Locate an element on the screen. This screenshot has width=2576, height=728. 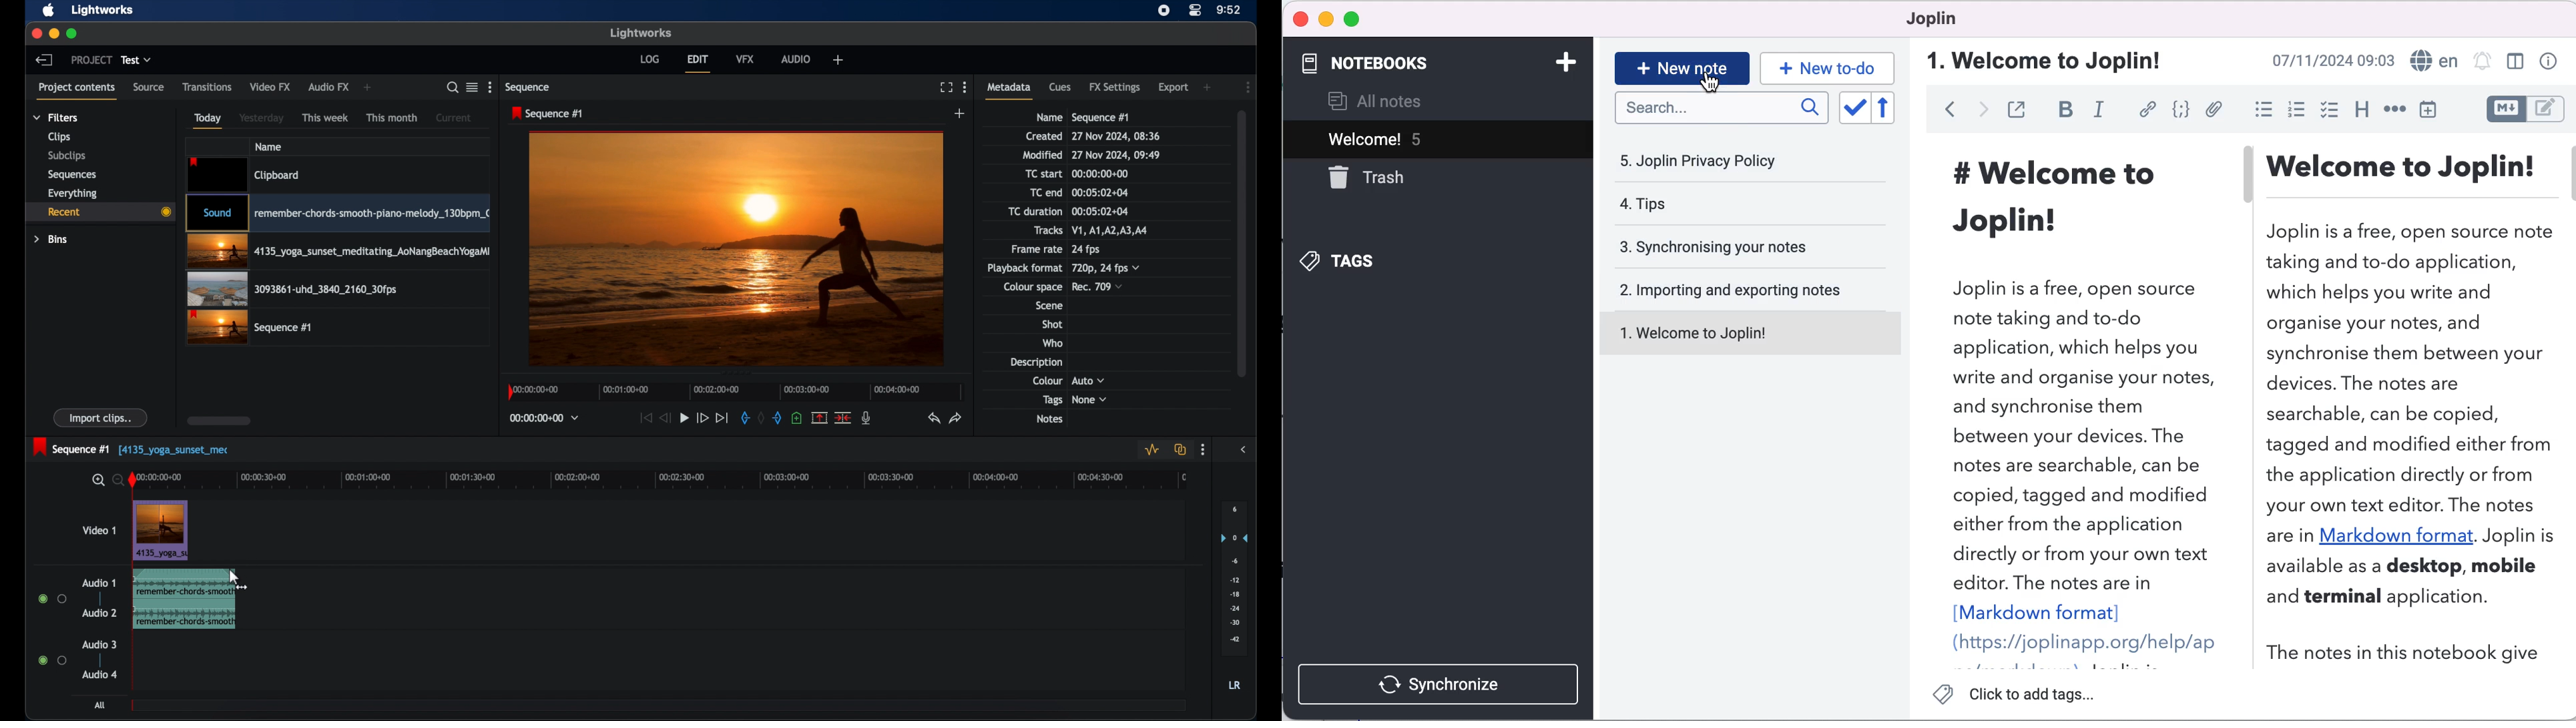
all is located at coordinates (101, 705).